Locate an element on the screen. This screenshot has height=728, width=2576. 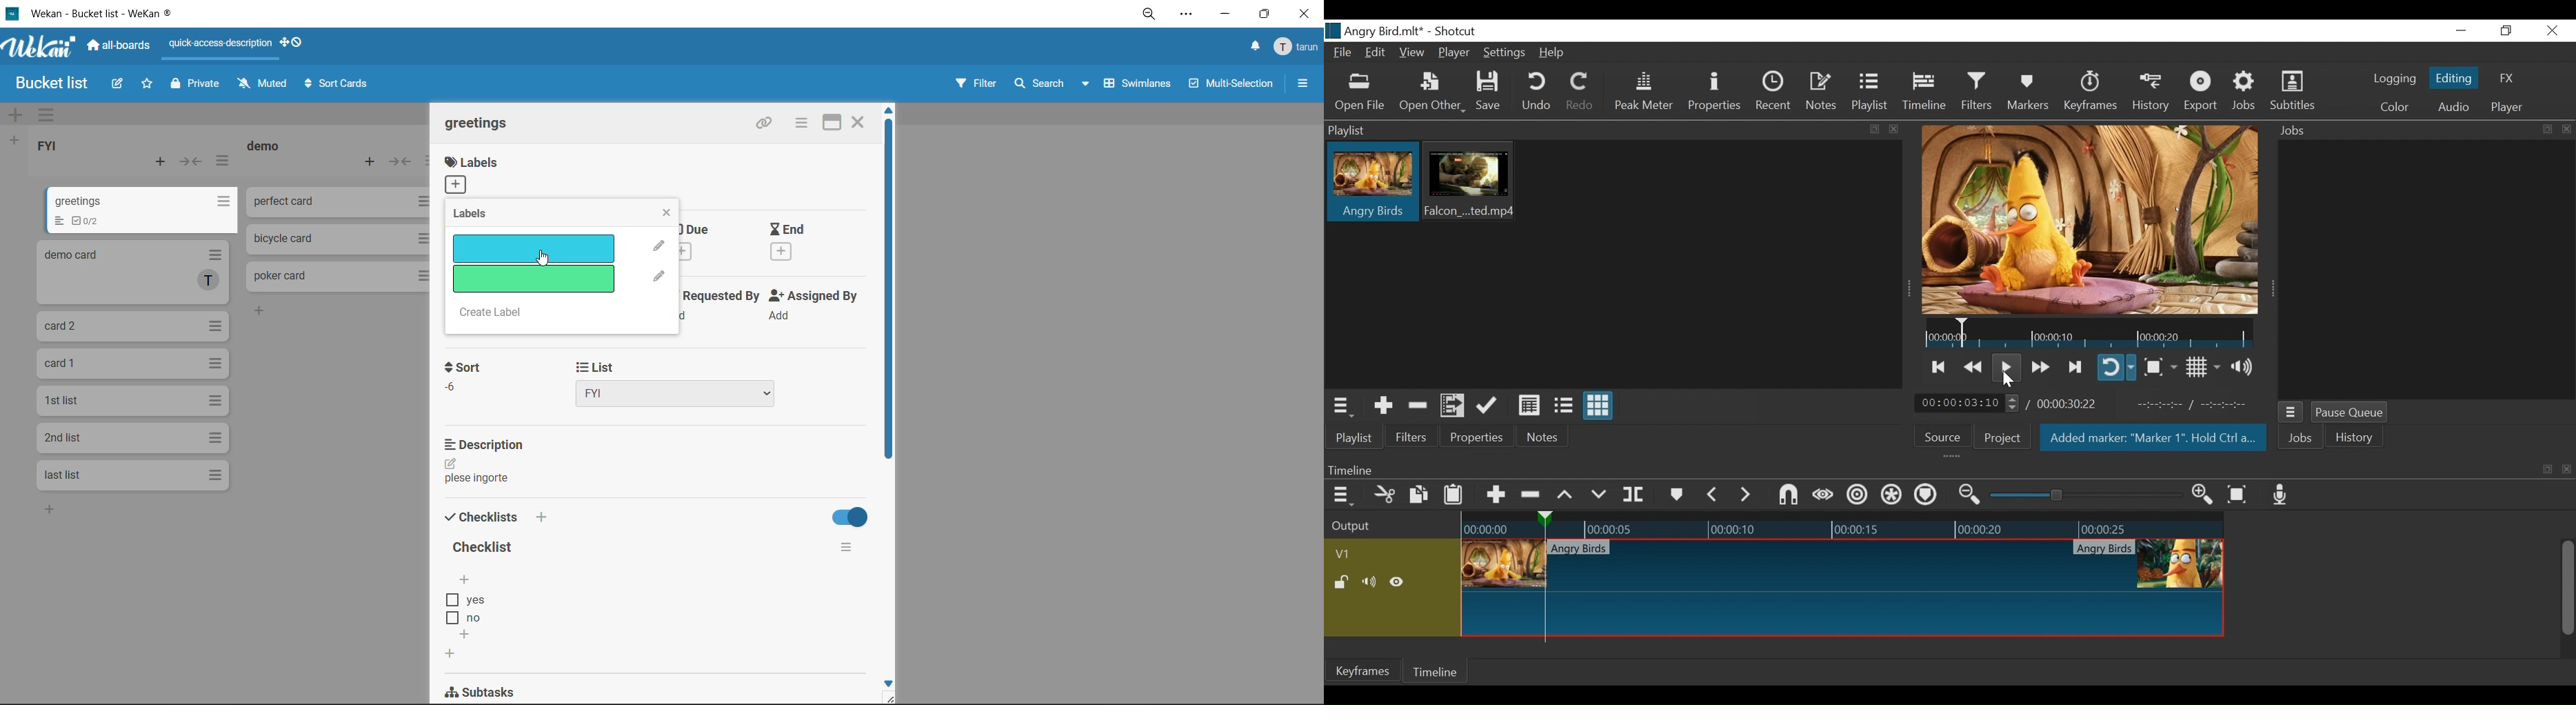
create label is located at coordinates (501, 314).